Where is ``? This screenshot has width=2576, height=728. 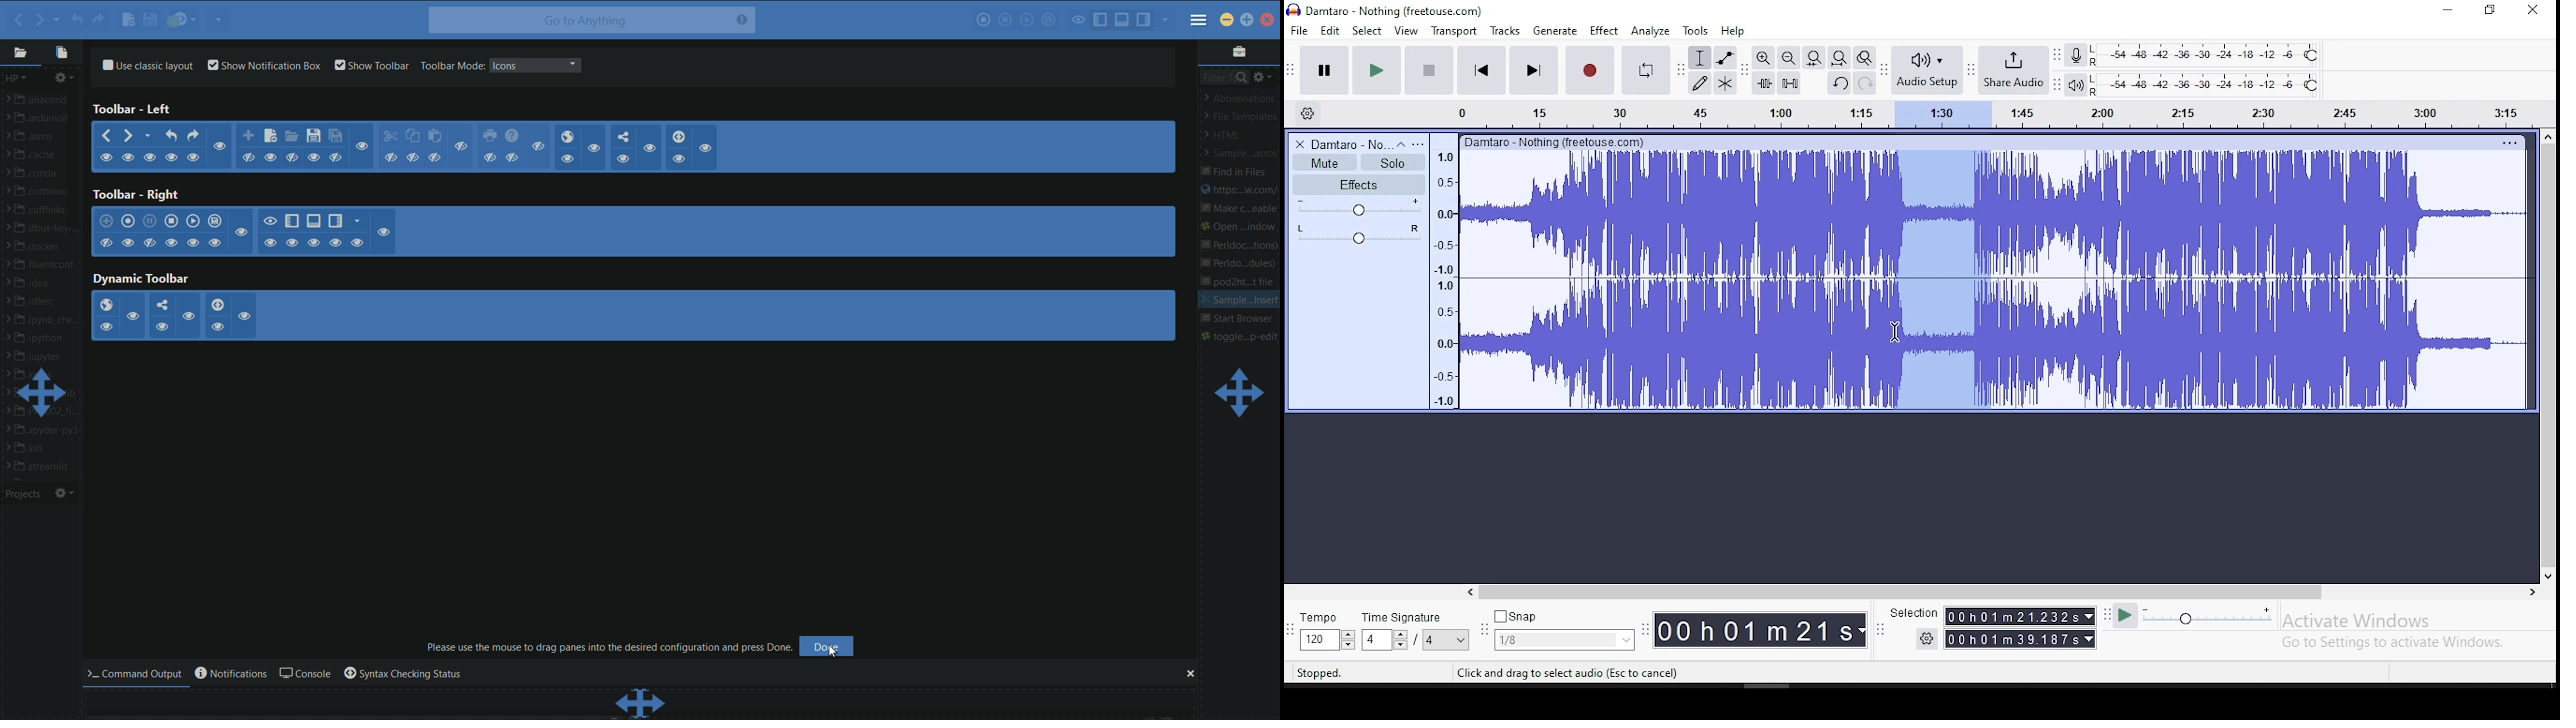
 is located at coordinates (1970, 70).